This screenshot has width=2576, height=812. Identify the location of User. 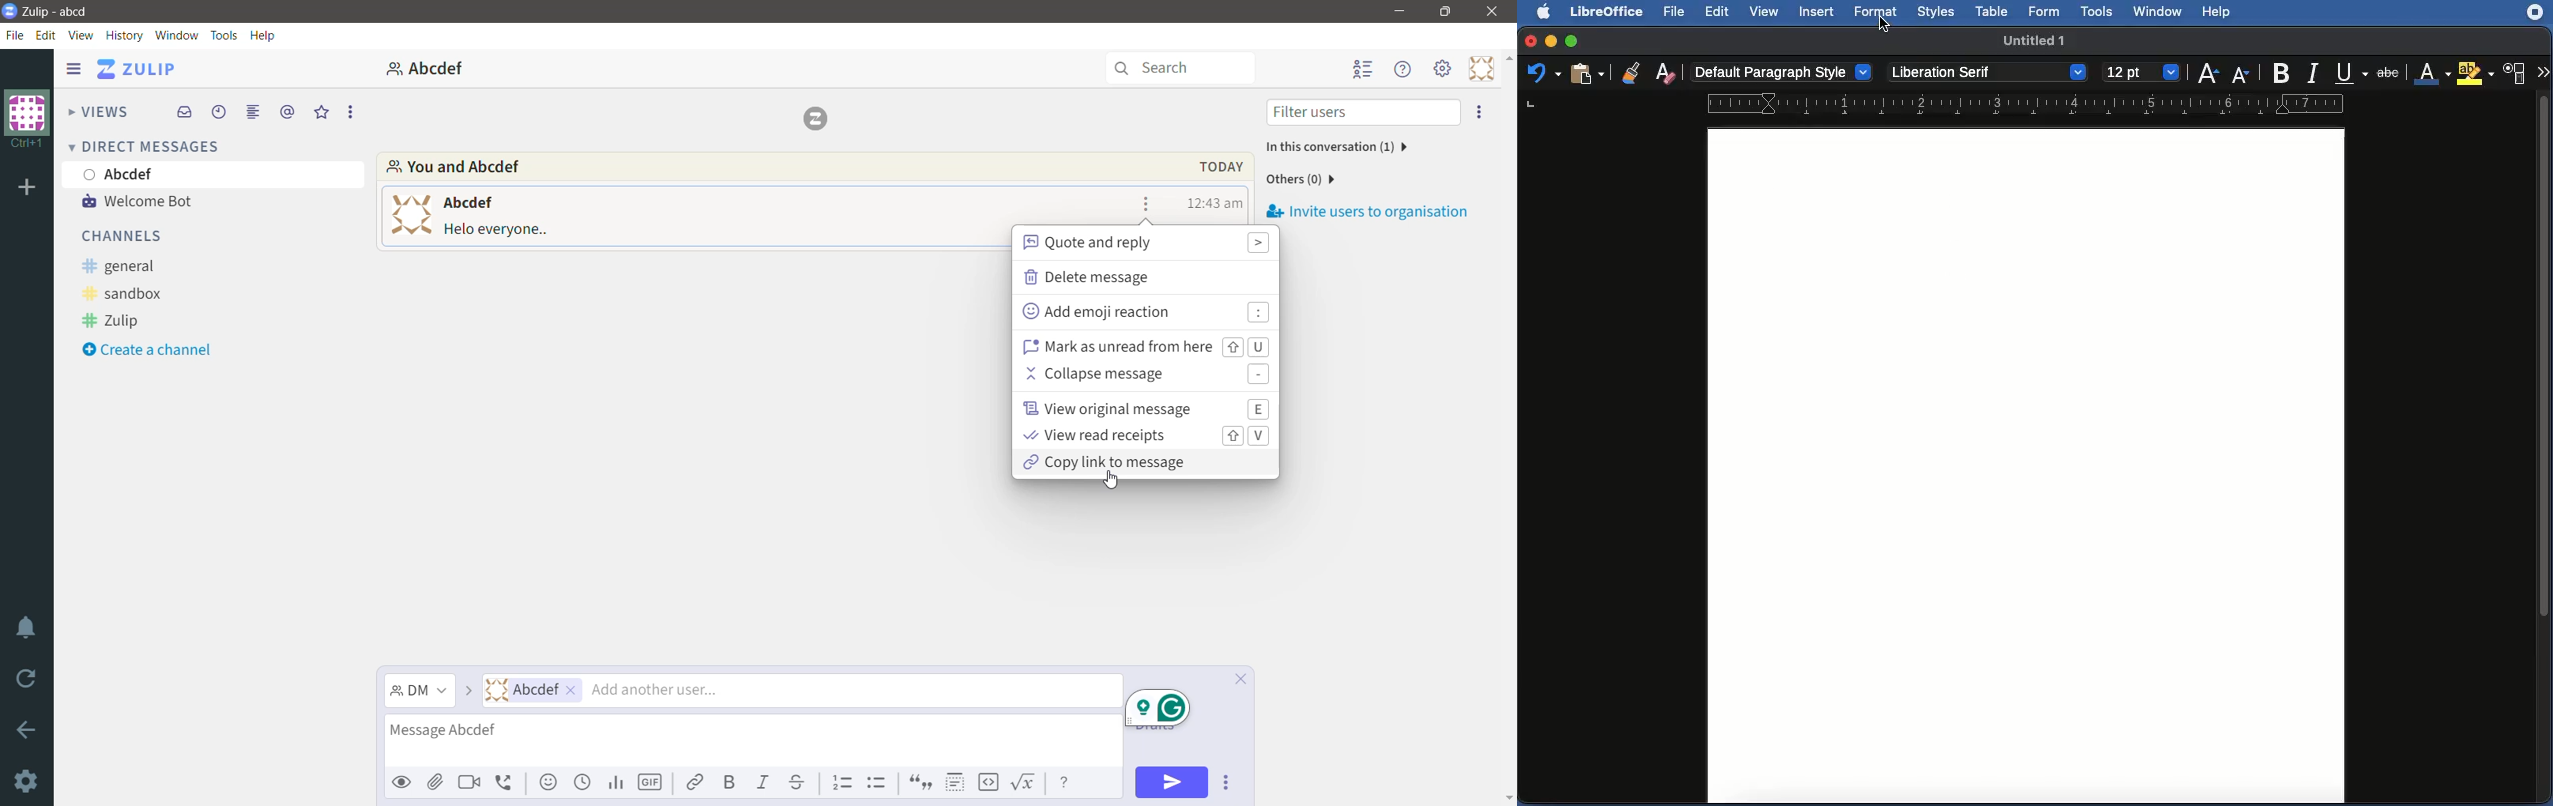
(216, 174).